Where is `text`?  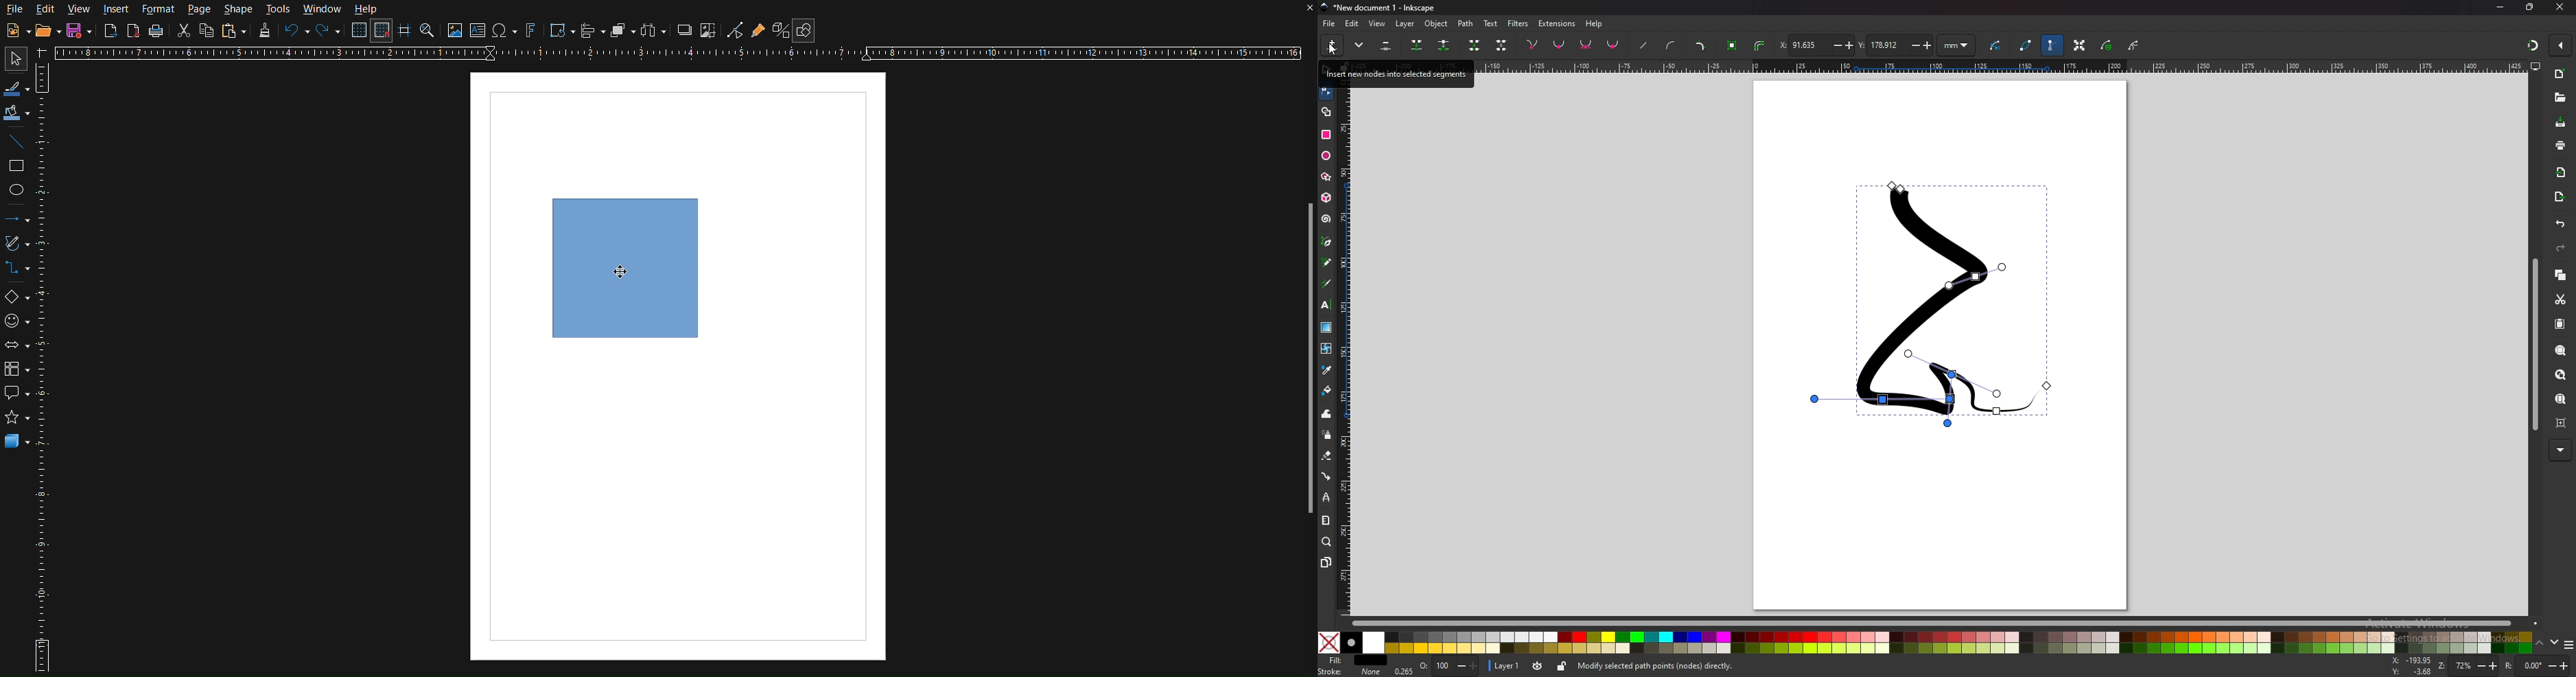 text is located at coordinates (1490, 24).